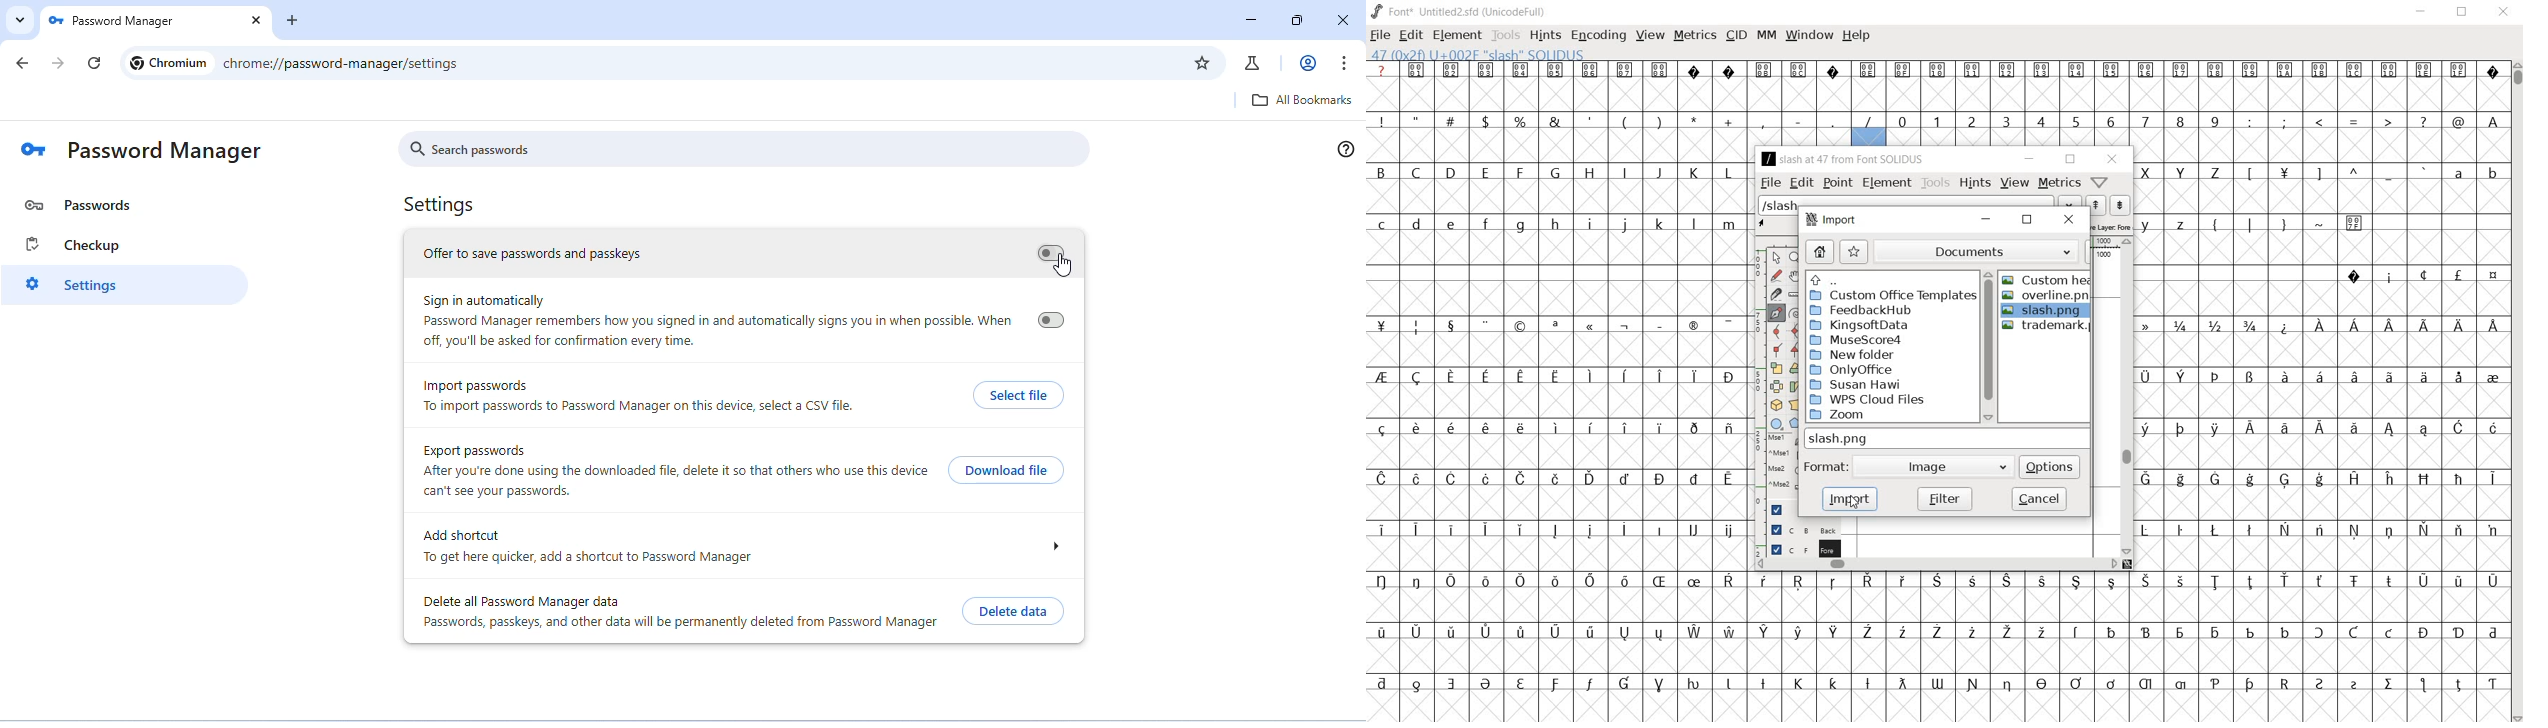  What do you see at coordinates (2286, 222) in the screenshot?
I see `symbols` at bounding box center [2286, 222].